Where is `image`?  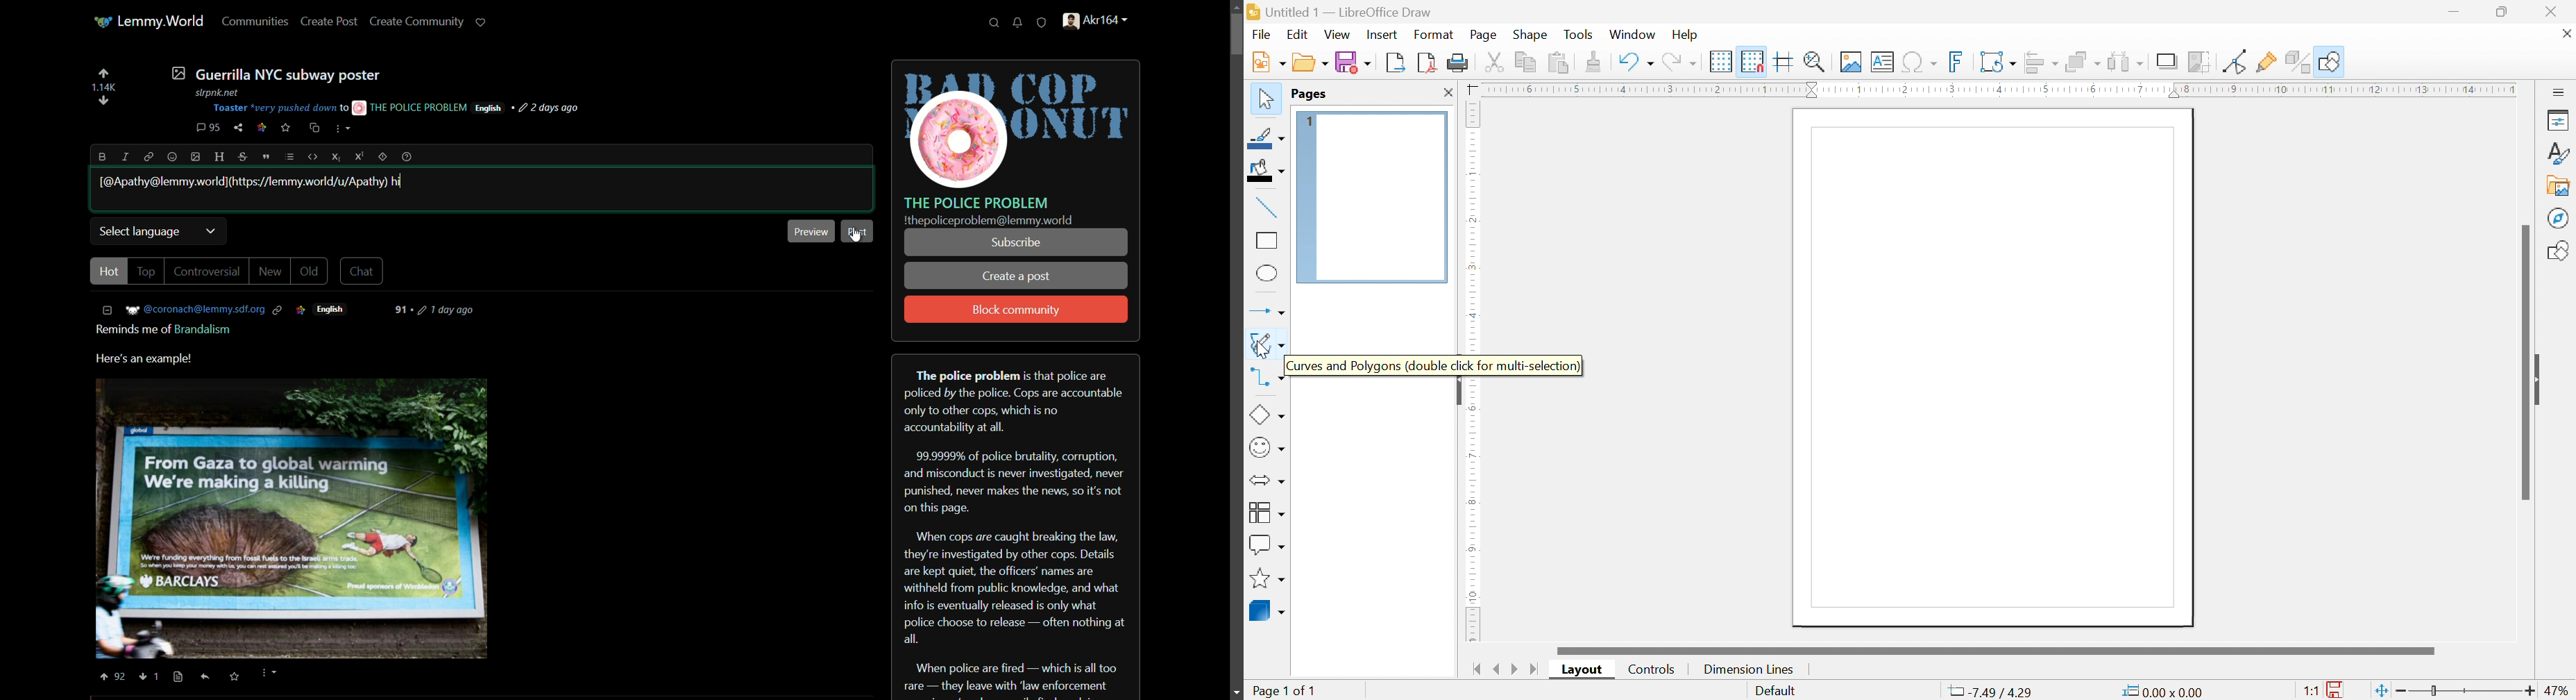 image is located at coordinates (196, 157).